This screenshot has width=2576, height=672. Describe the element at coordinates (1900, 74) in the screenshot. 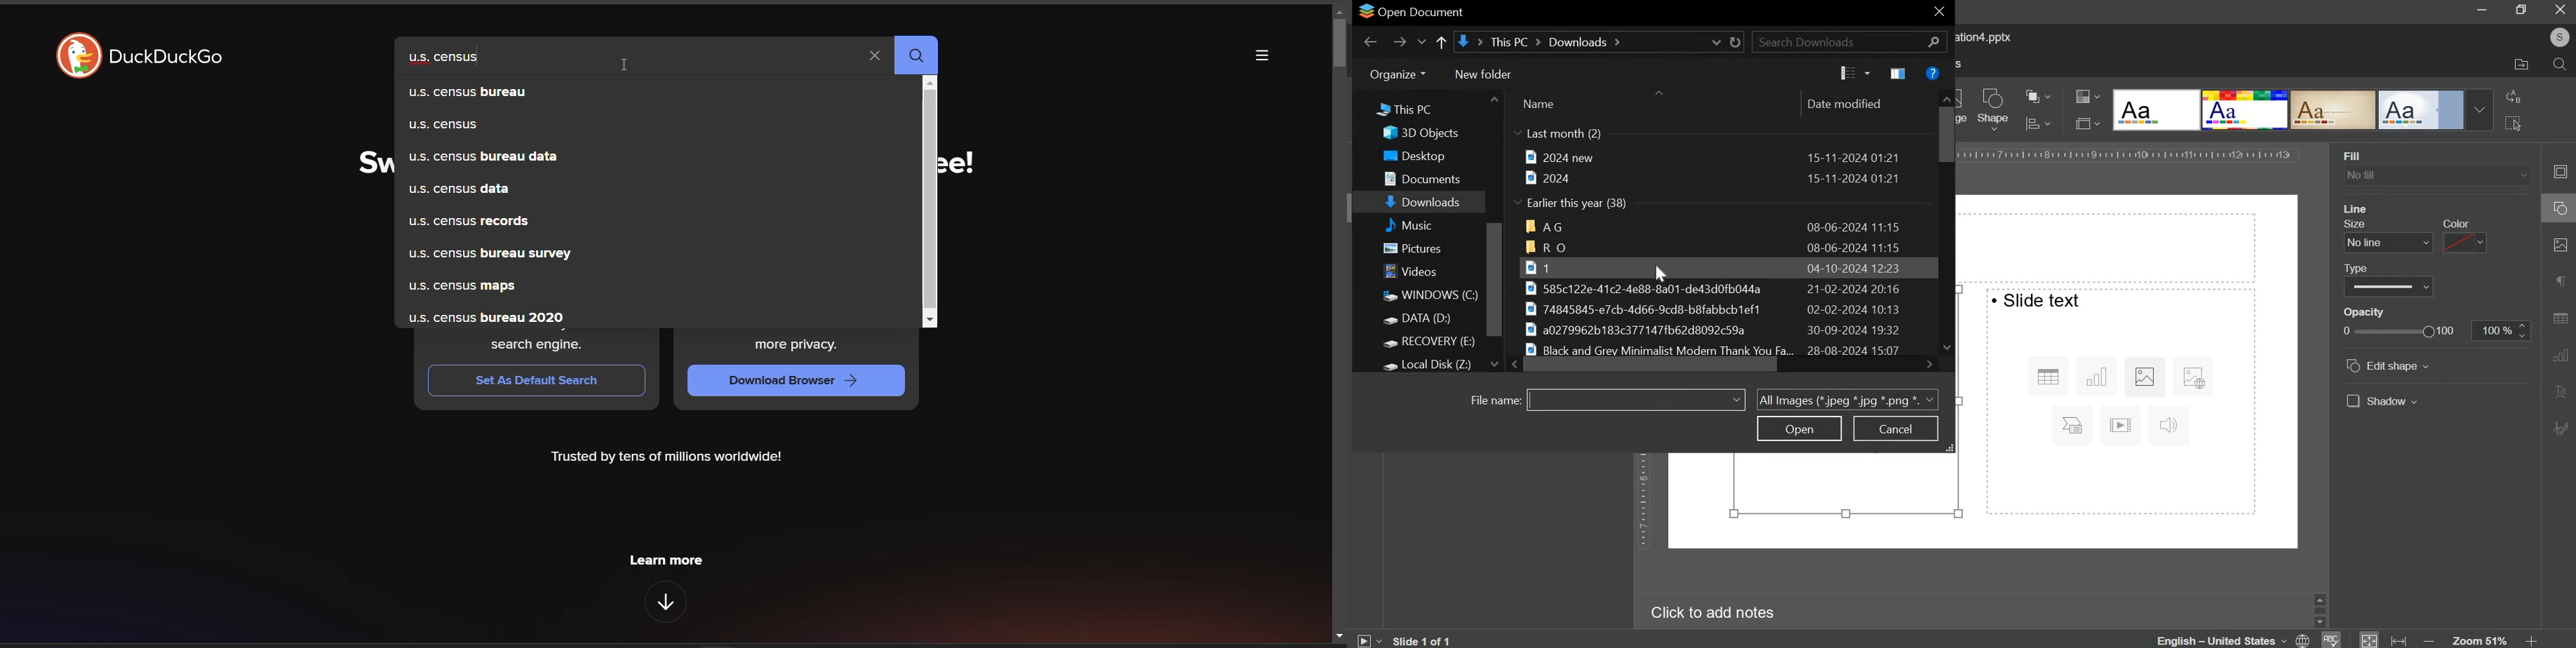

I see `show the preview pane` at that location.